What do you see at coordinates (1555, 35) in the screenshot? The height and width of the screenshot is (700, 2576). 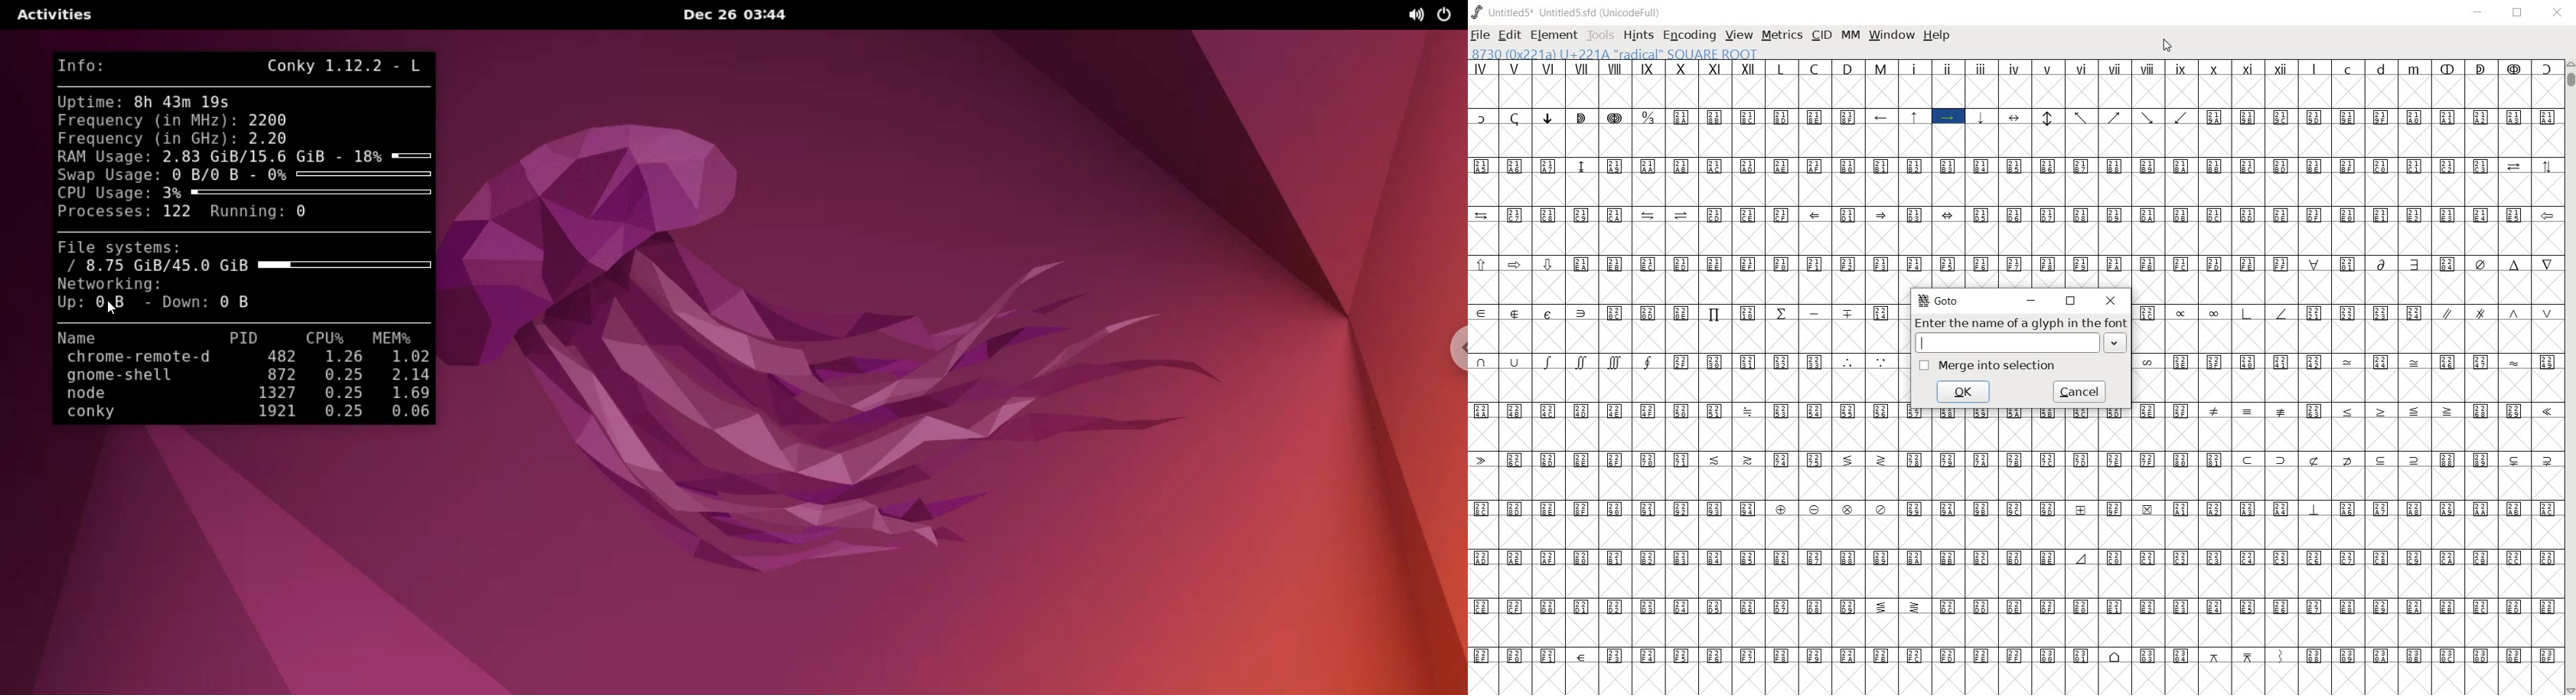 I see `ELEMENT` at bounding box center [1555, 35].